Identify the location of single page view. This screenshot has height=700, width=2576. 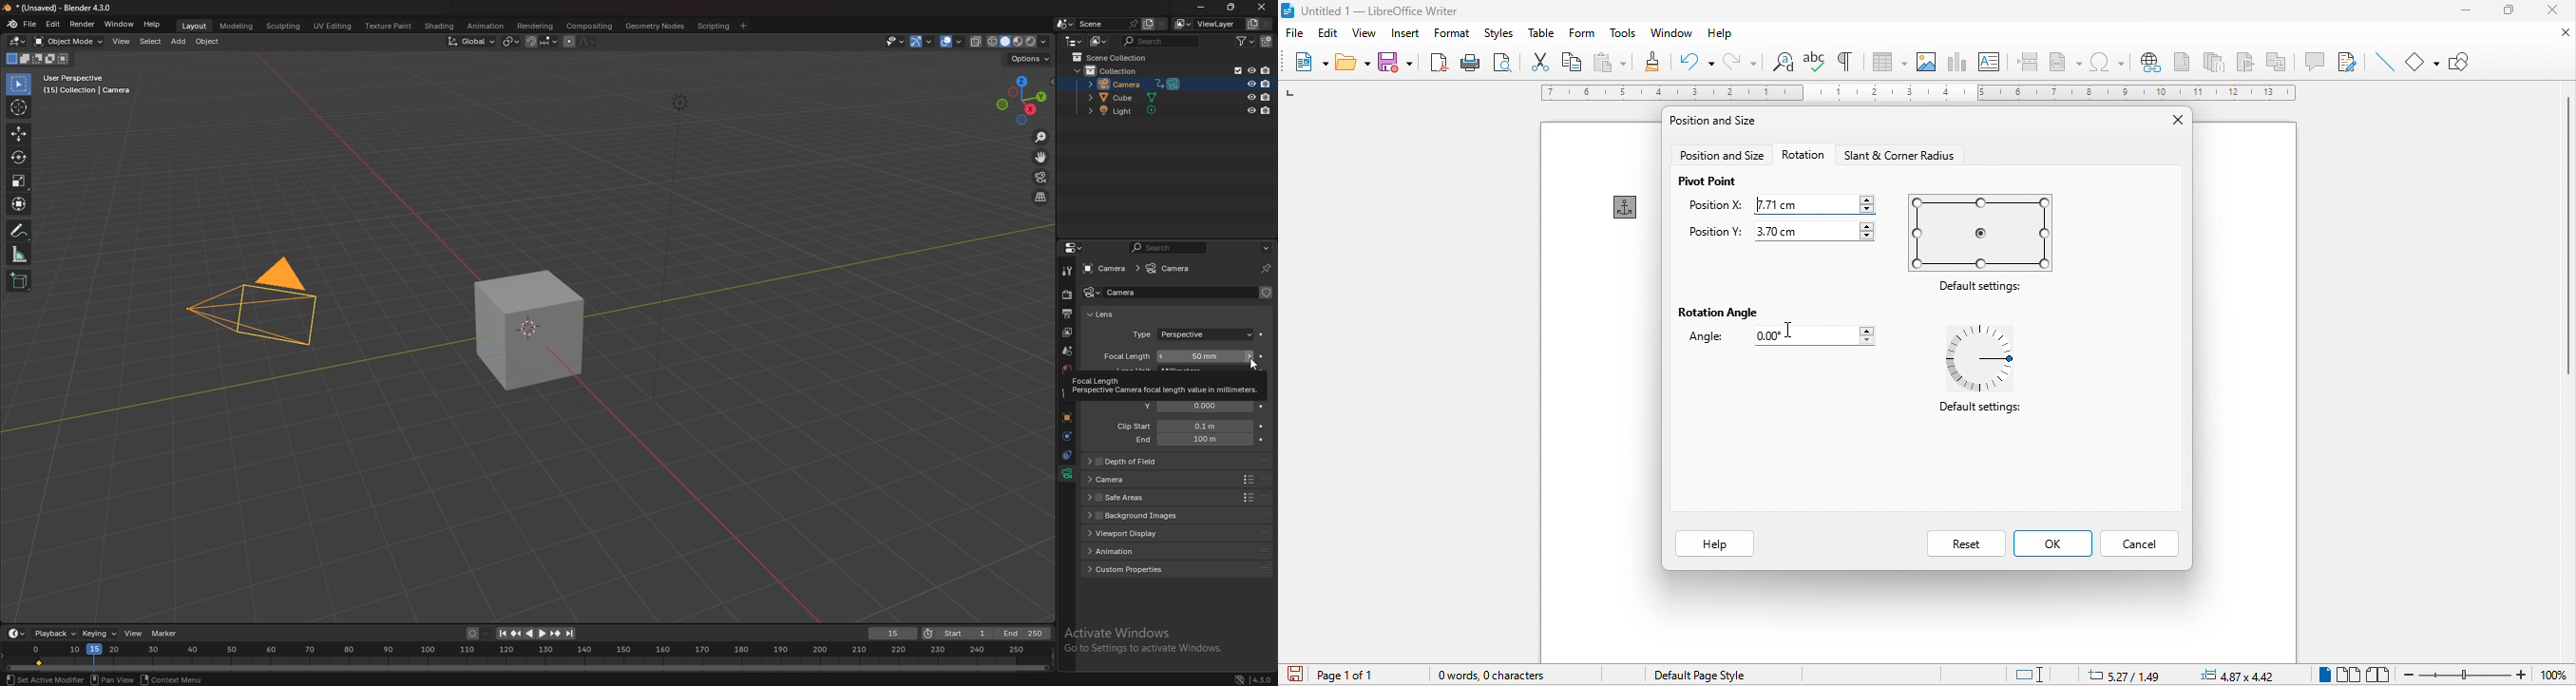
(2318, 676).